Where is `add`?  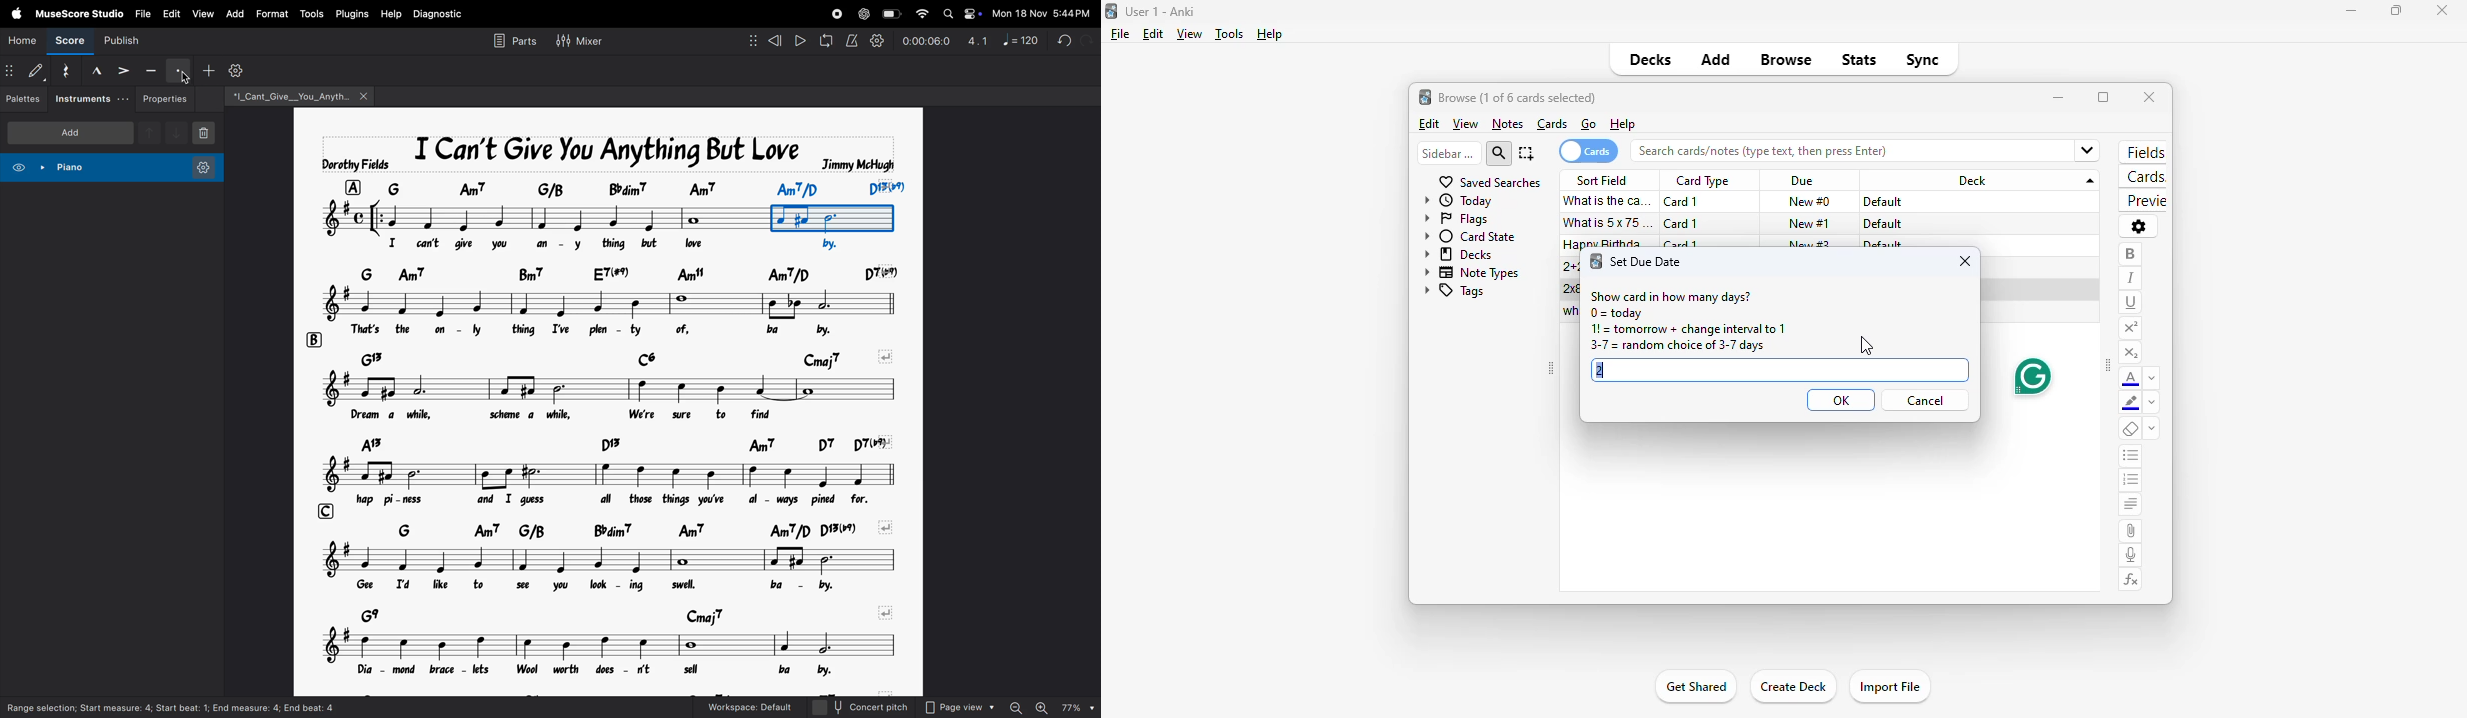 add is located at coordinates (207, 70).